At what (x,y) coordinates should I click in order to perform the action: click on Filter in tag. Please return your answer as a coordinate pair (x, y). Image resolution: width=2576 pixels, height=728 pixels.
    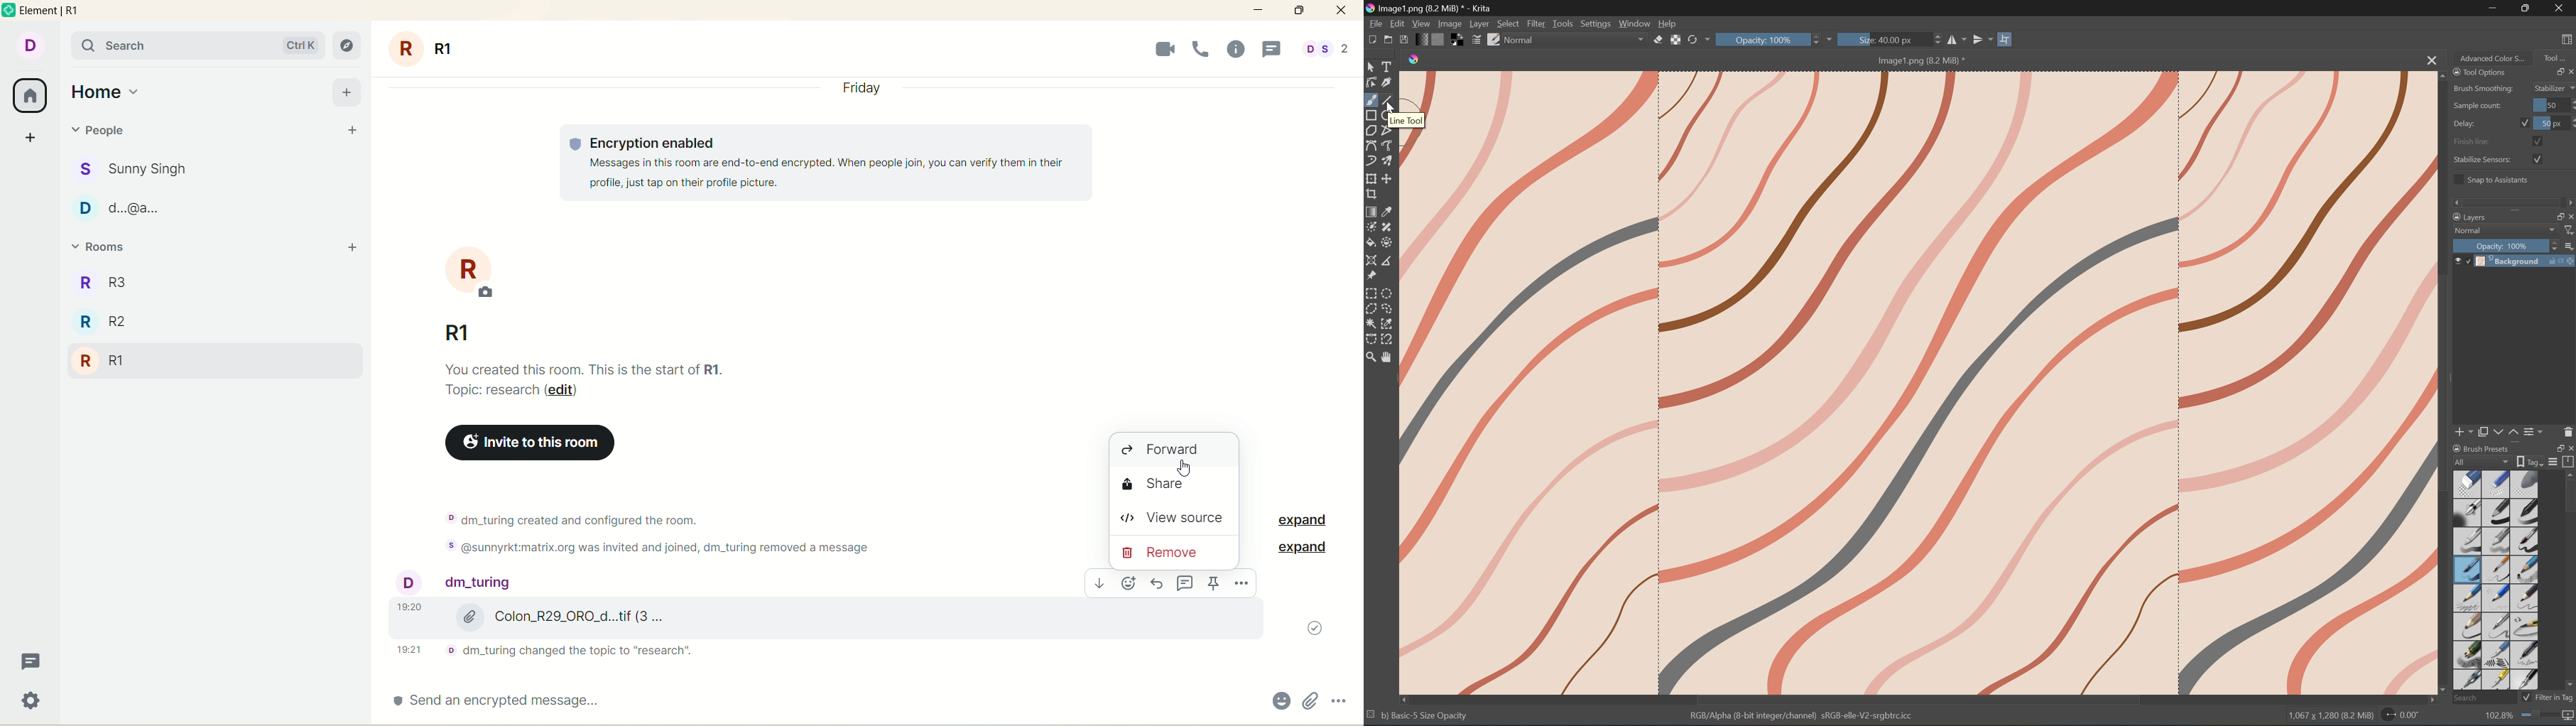
    Looking at the image, I should click on (2555, 697).